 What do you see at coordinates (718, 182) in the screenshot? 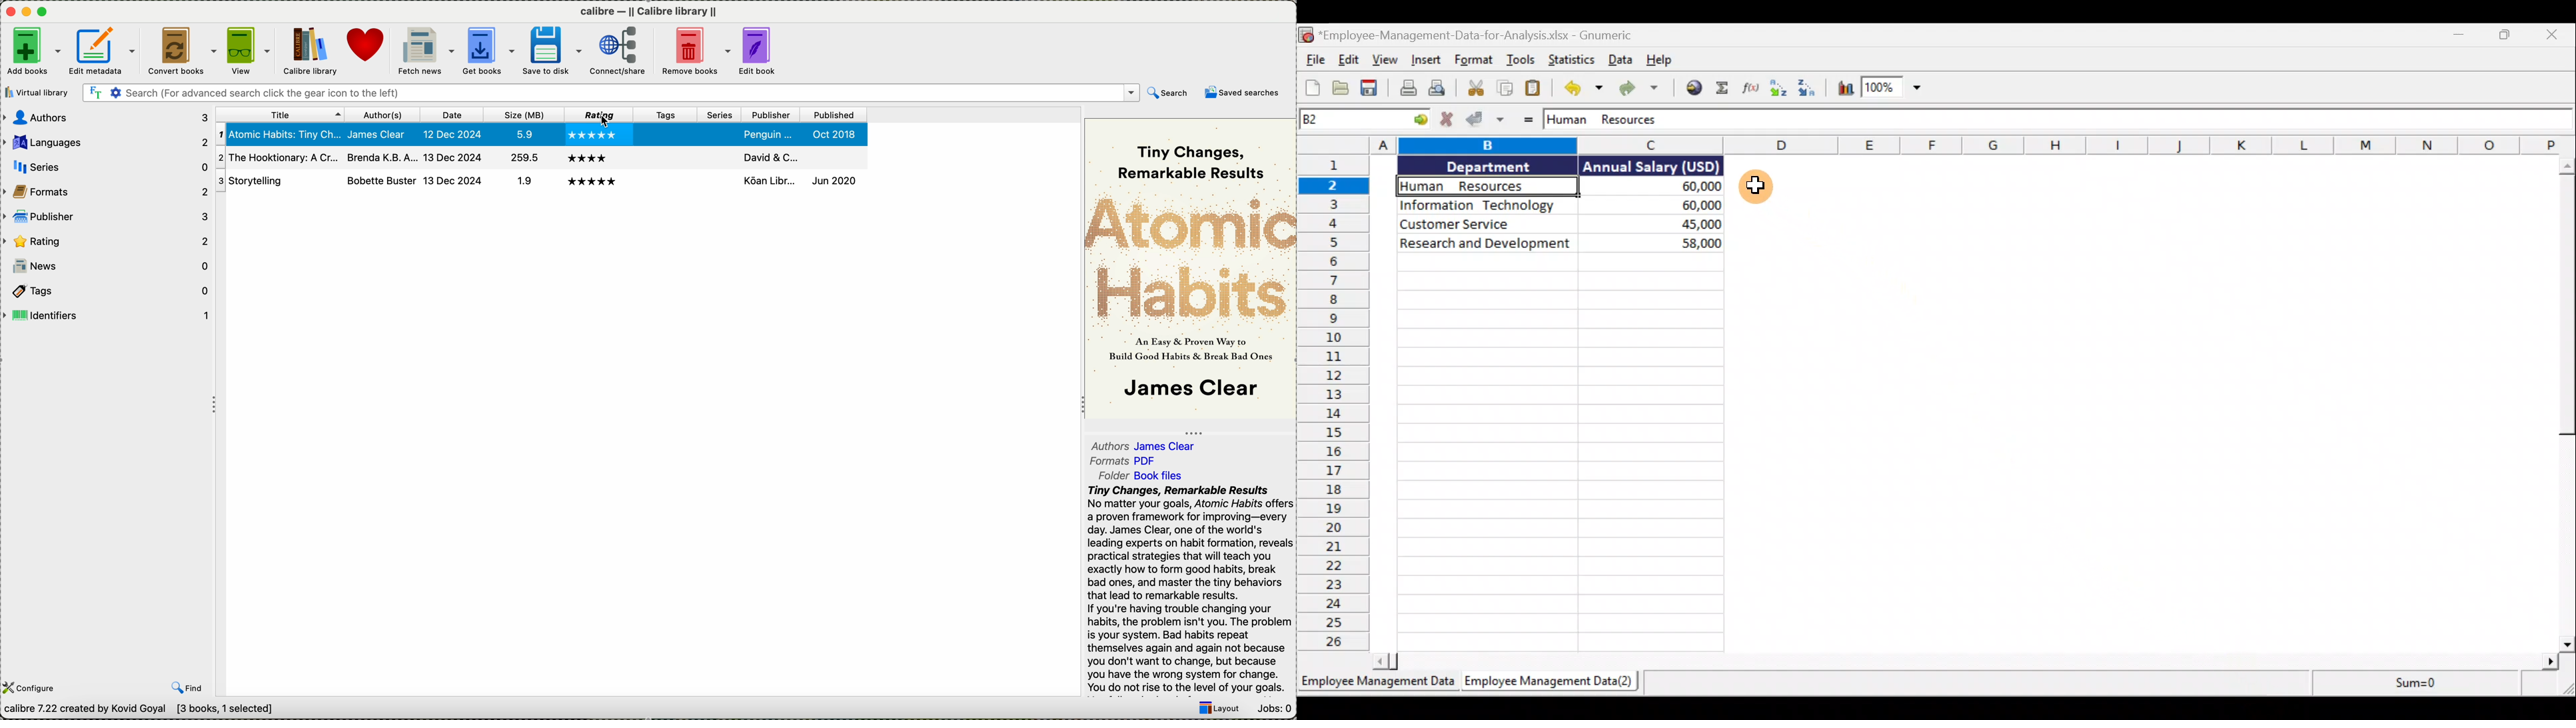
I see `series` at bounding box center [718, 182].